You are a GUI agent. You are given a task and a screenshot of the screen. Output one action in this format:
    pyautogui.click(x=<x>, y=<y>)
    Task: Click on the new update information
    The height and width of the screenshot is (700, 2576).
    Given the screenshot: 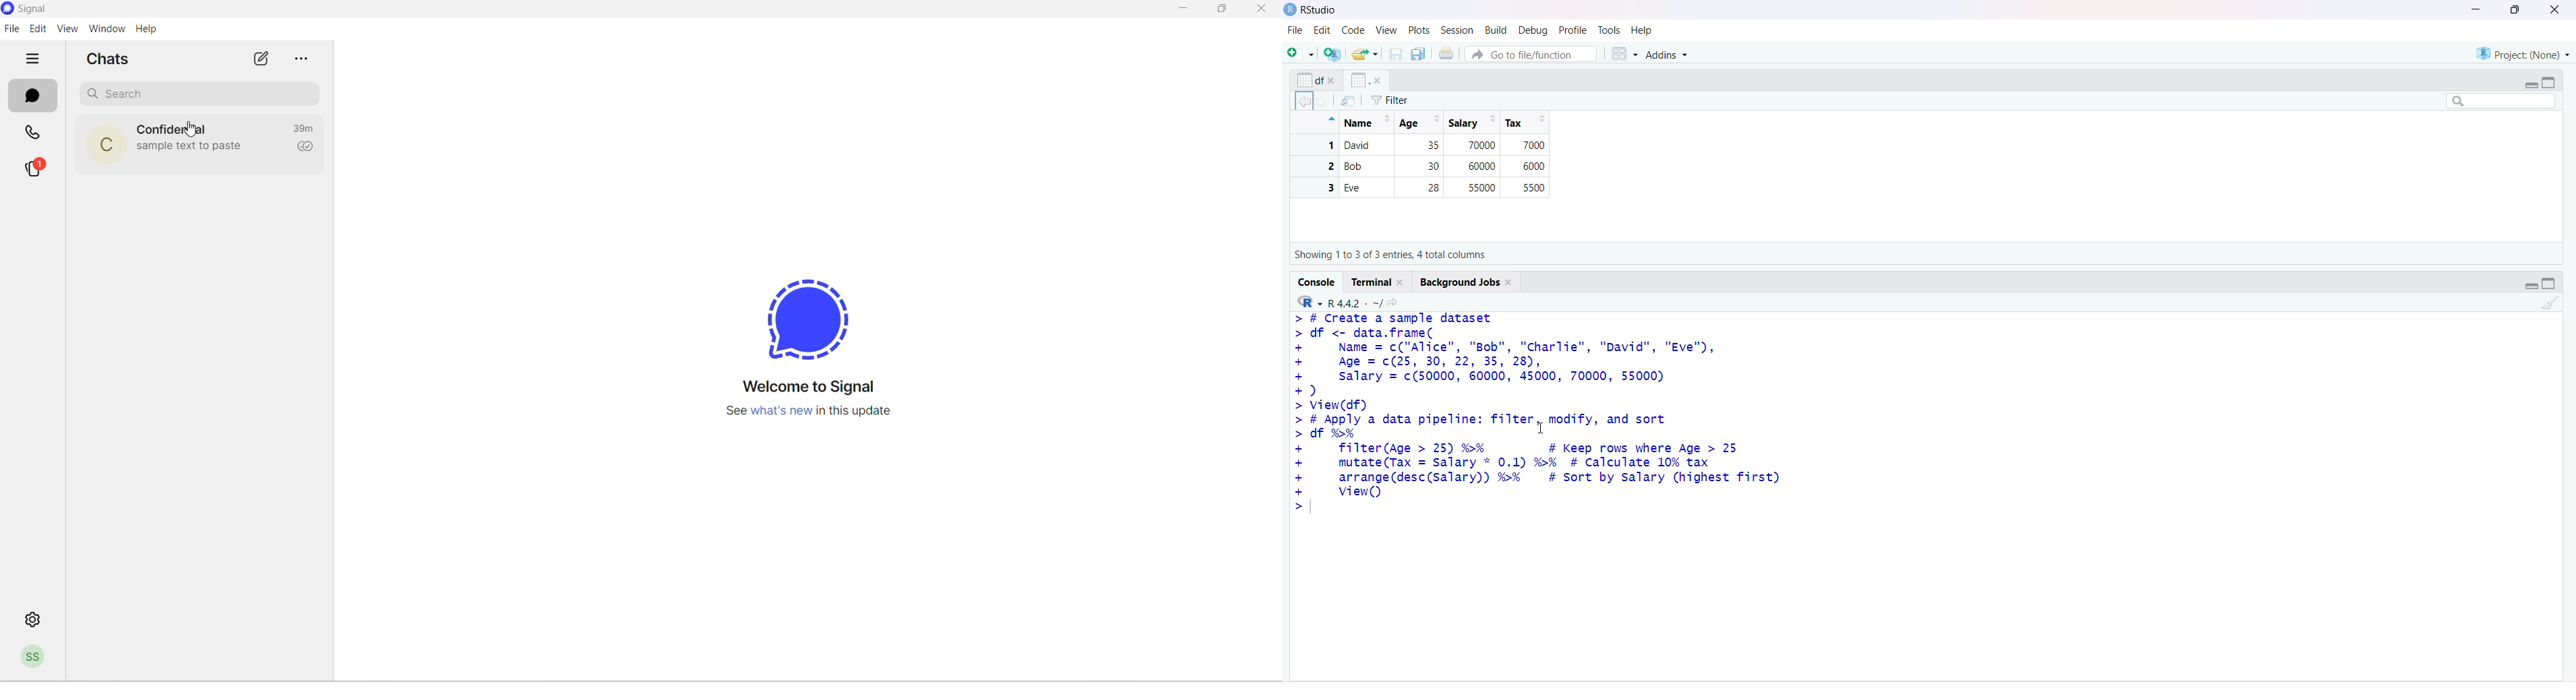 What is the action you would take?
    pyautogui.click(x=803, y=412)
    